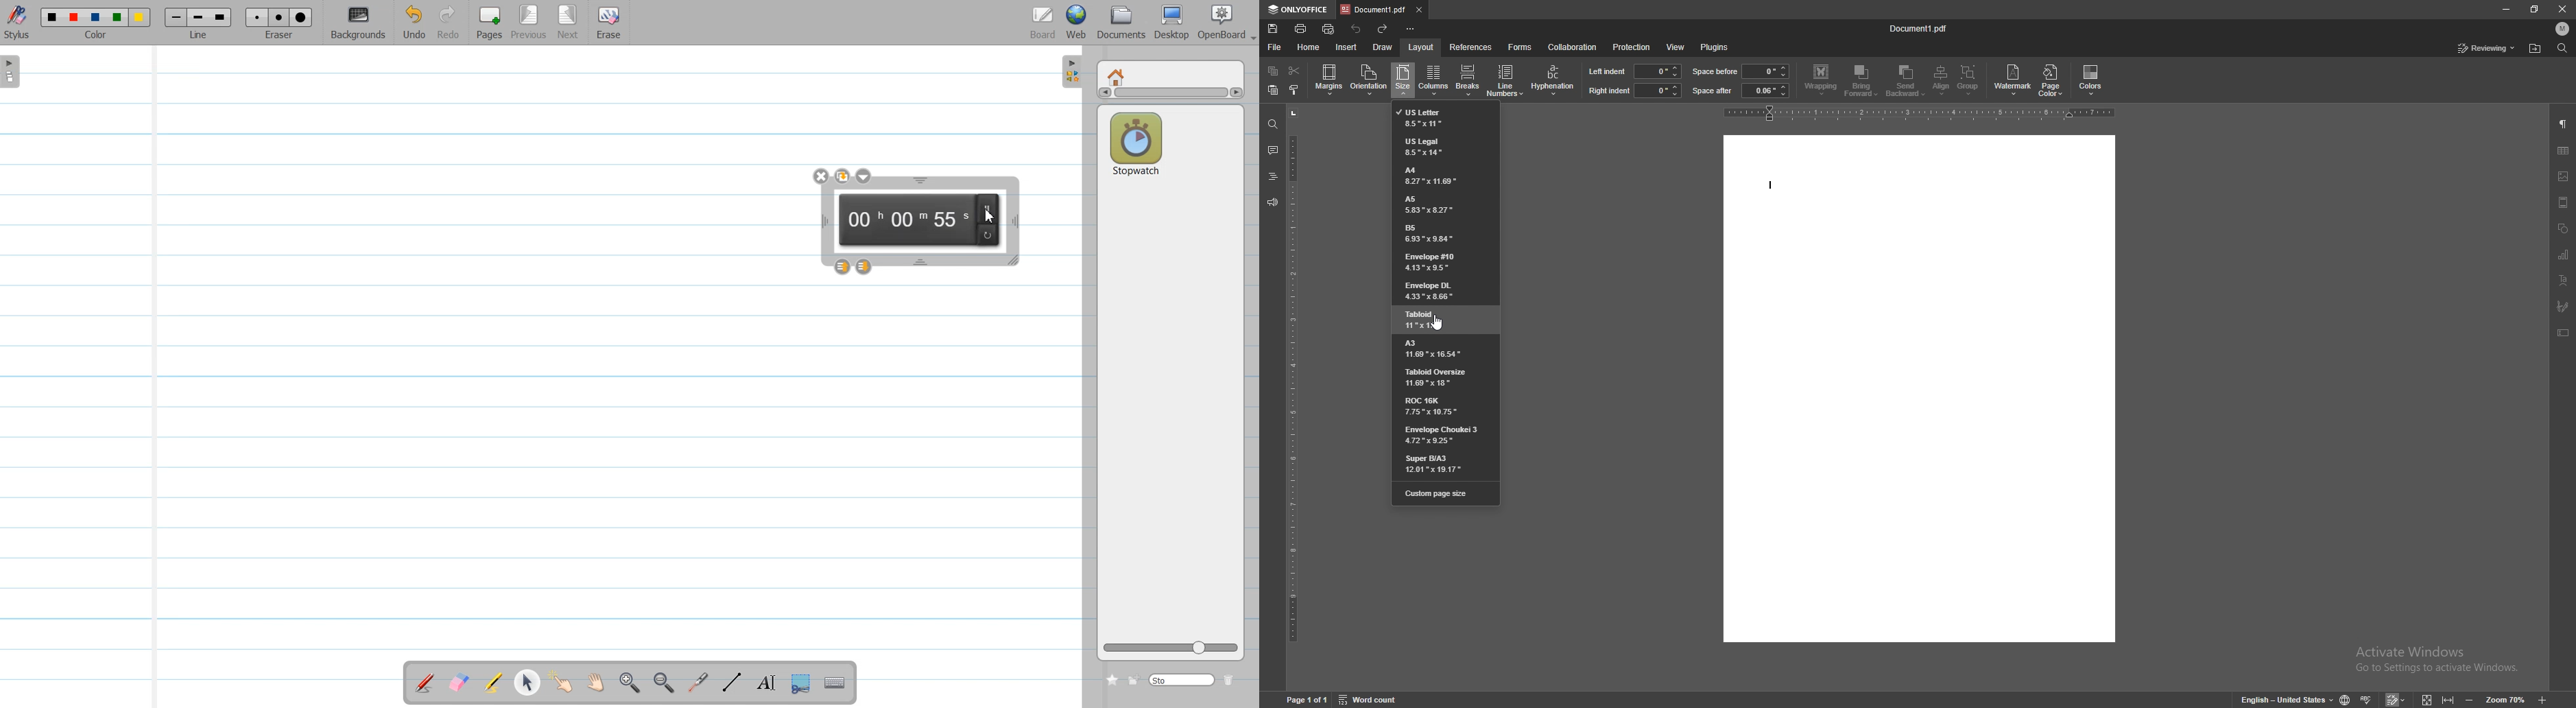  I want to click on text box, so click(2564, 333).